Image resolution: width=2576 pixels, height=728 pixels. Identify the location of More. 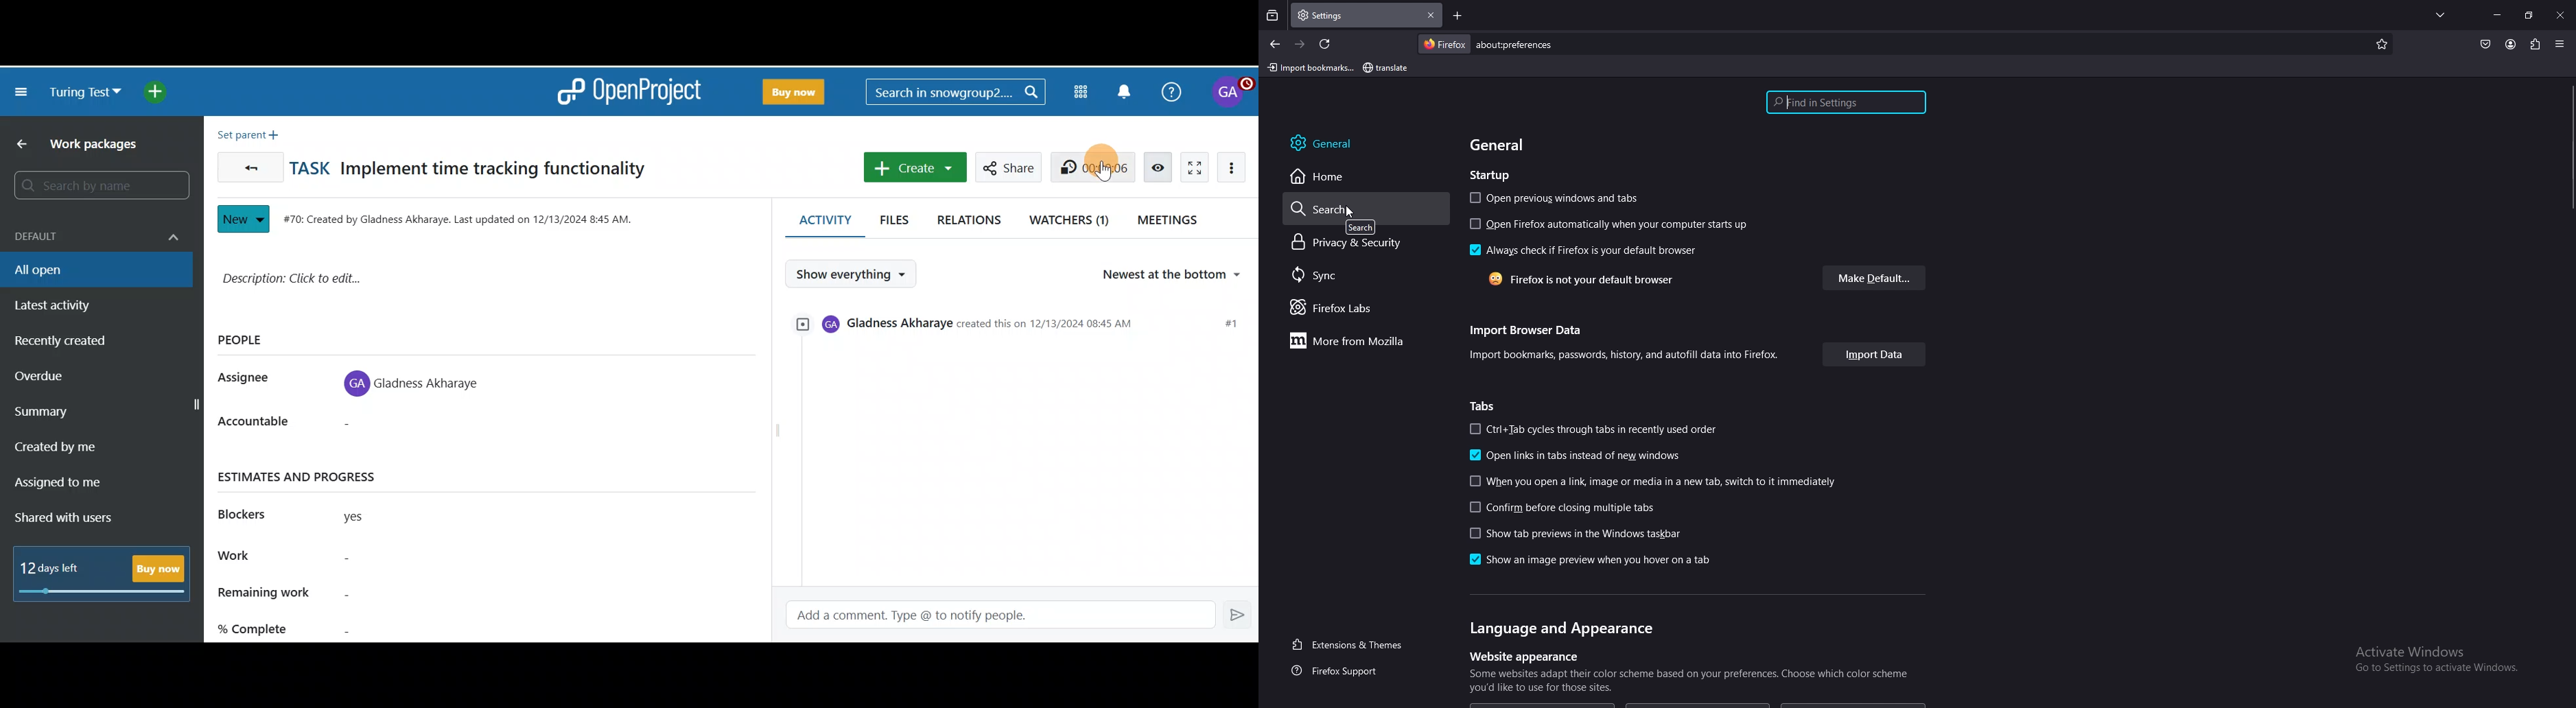
(1235, 166).